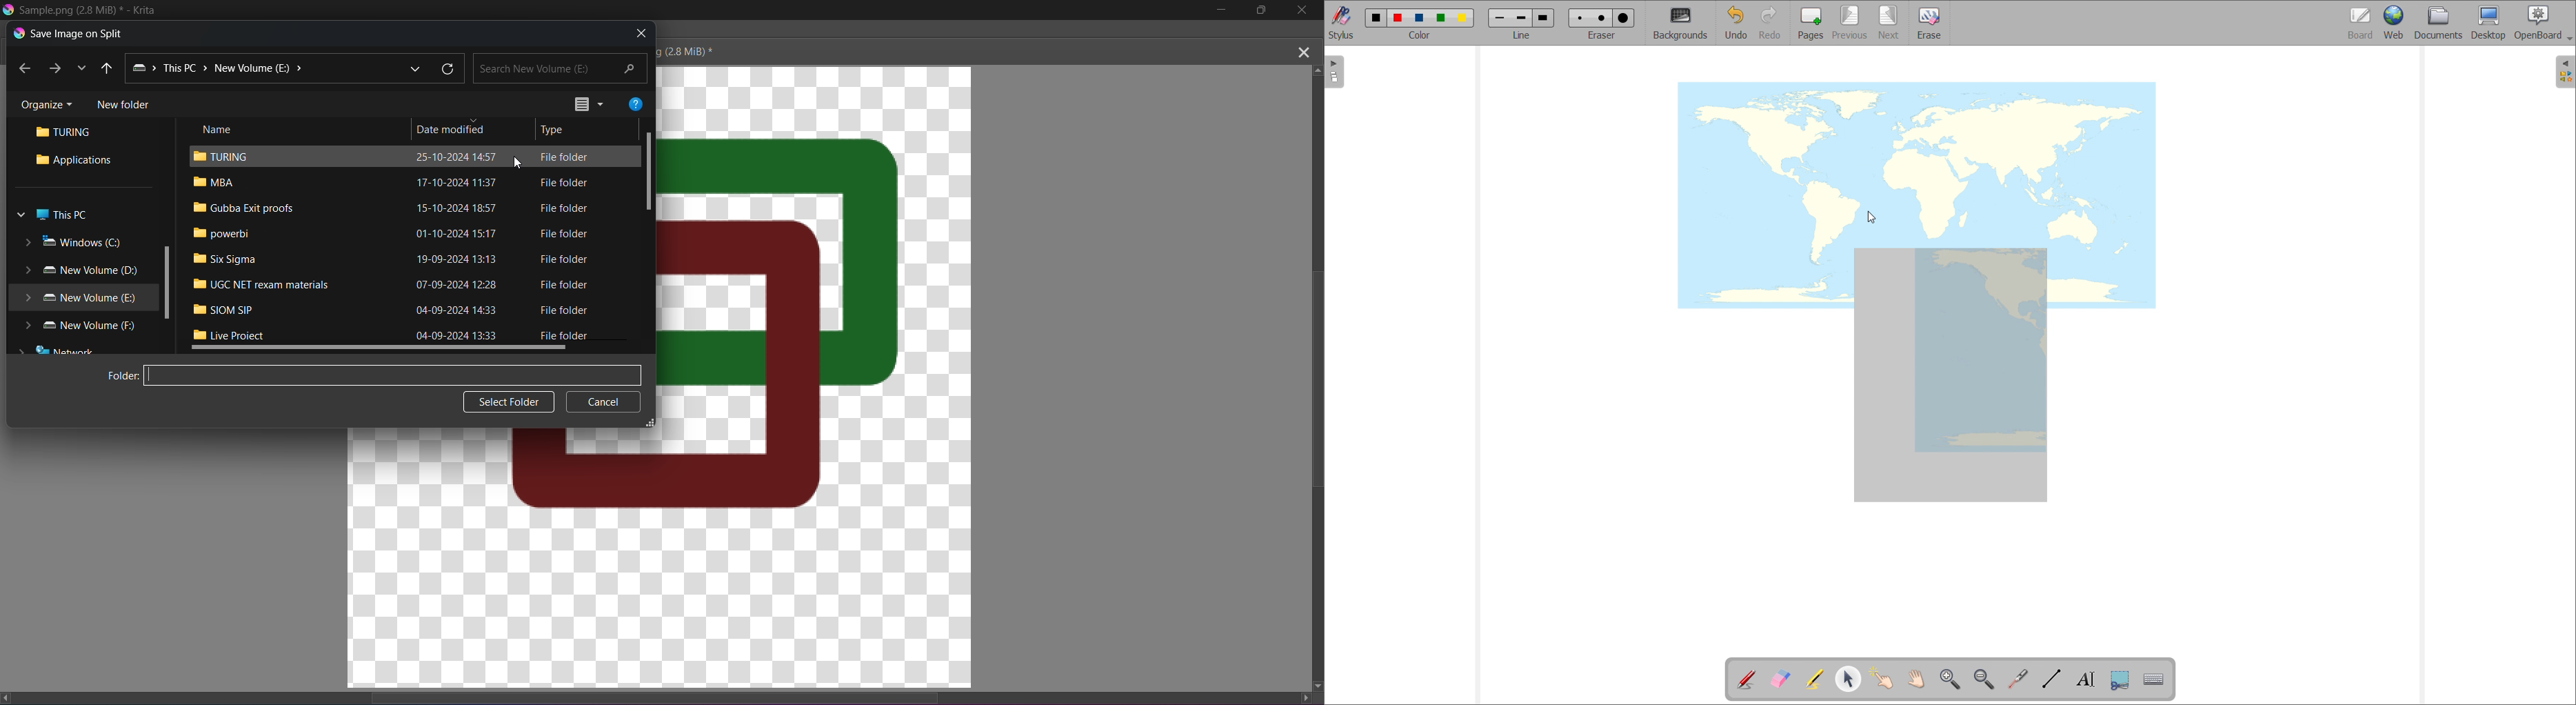 This screenshot has height=728, width=2576. What do you see at coordinates (411, 210) in the screenshot?
I see `I Gubba Exit proofs 15-10-2024 18:57 File folder` at bounding box center [411, 210].